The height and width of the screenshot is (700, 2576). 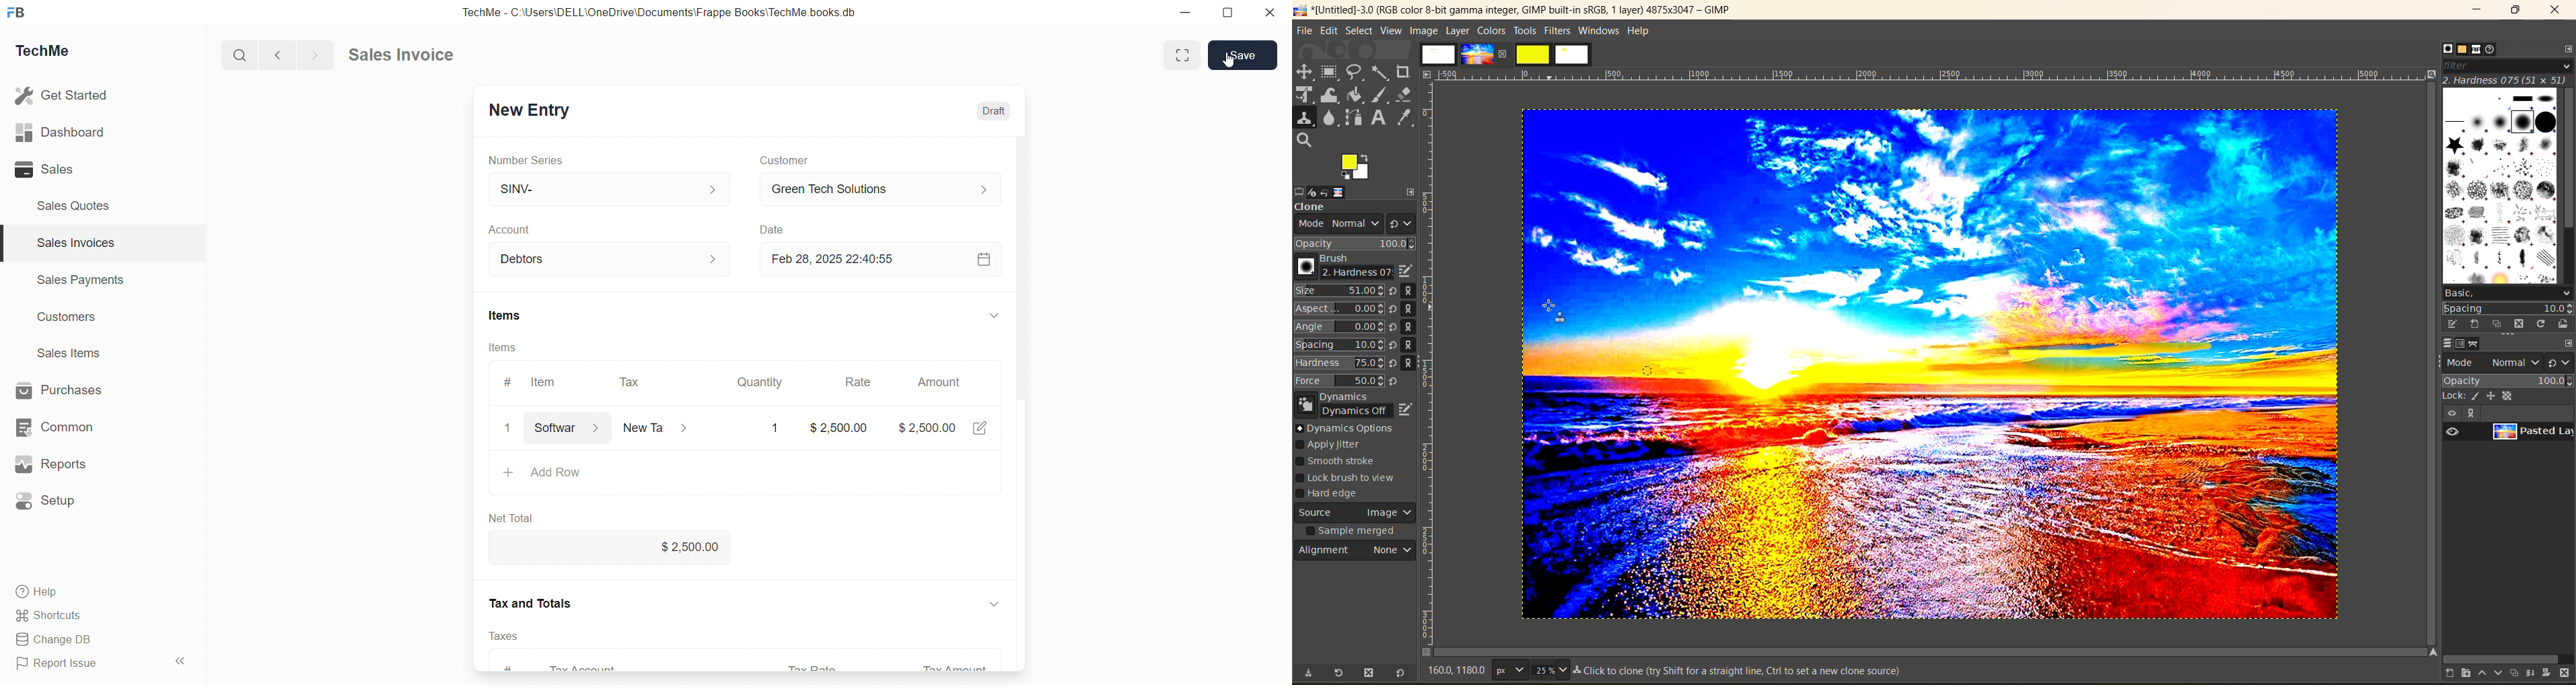 What do you see at coordinates (984, 259) in the screenshot?
I see `calendar` at bounding box center [984, 259].